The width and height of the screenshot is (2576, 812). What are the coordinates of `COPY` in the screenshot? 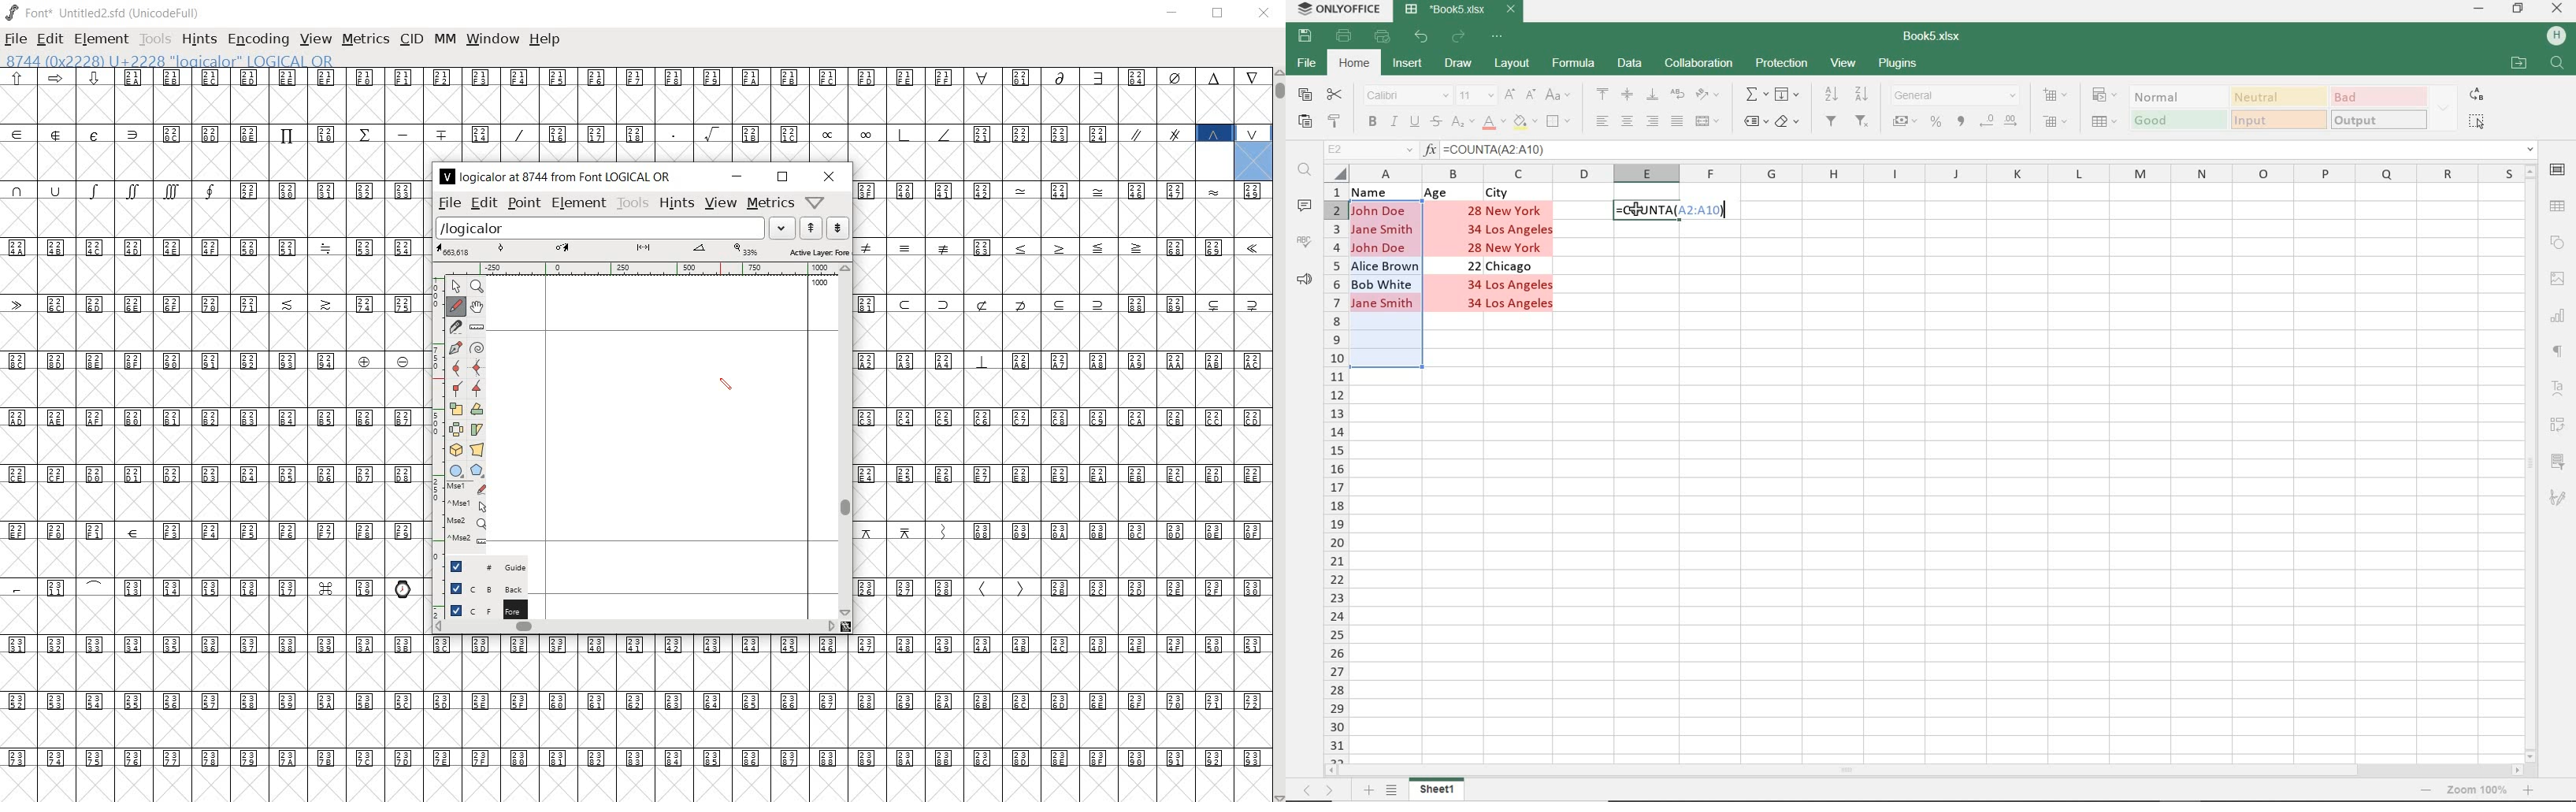 It's located at (1303, 96).